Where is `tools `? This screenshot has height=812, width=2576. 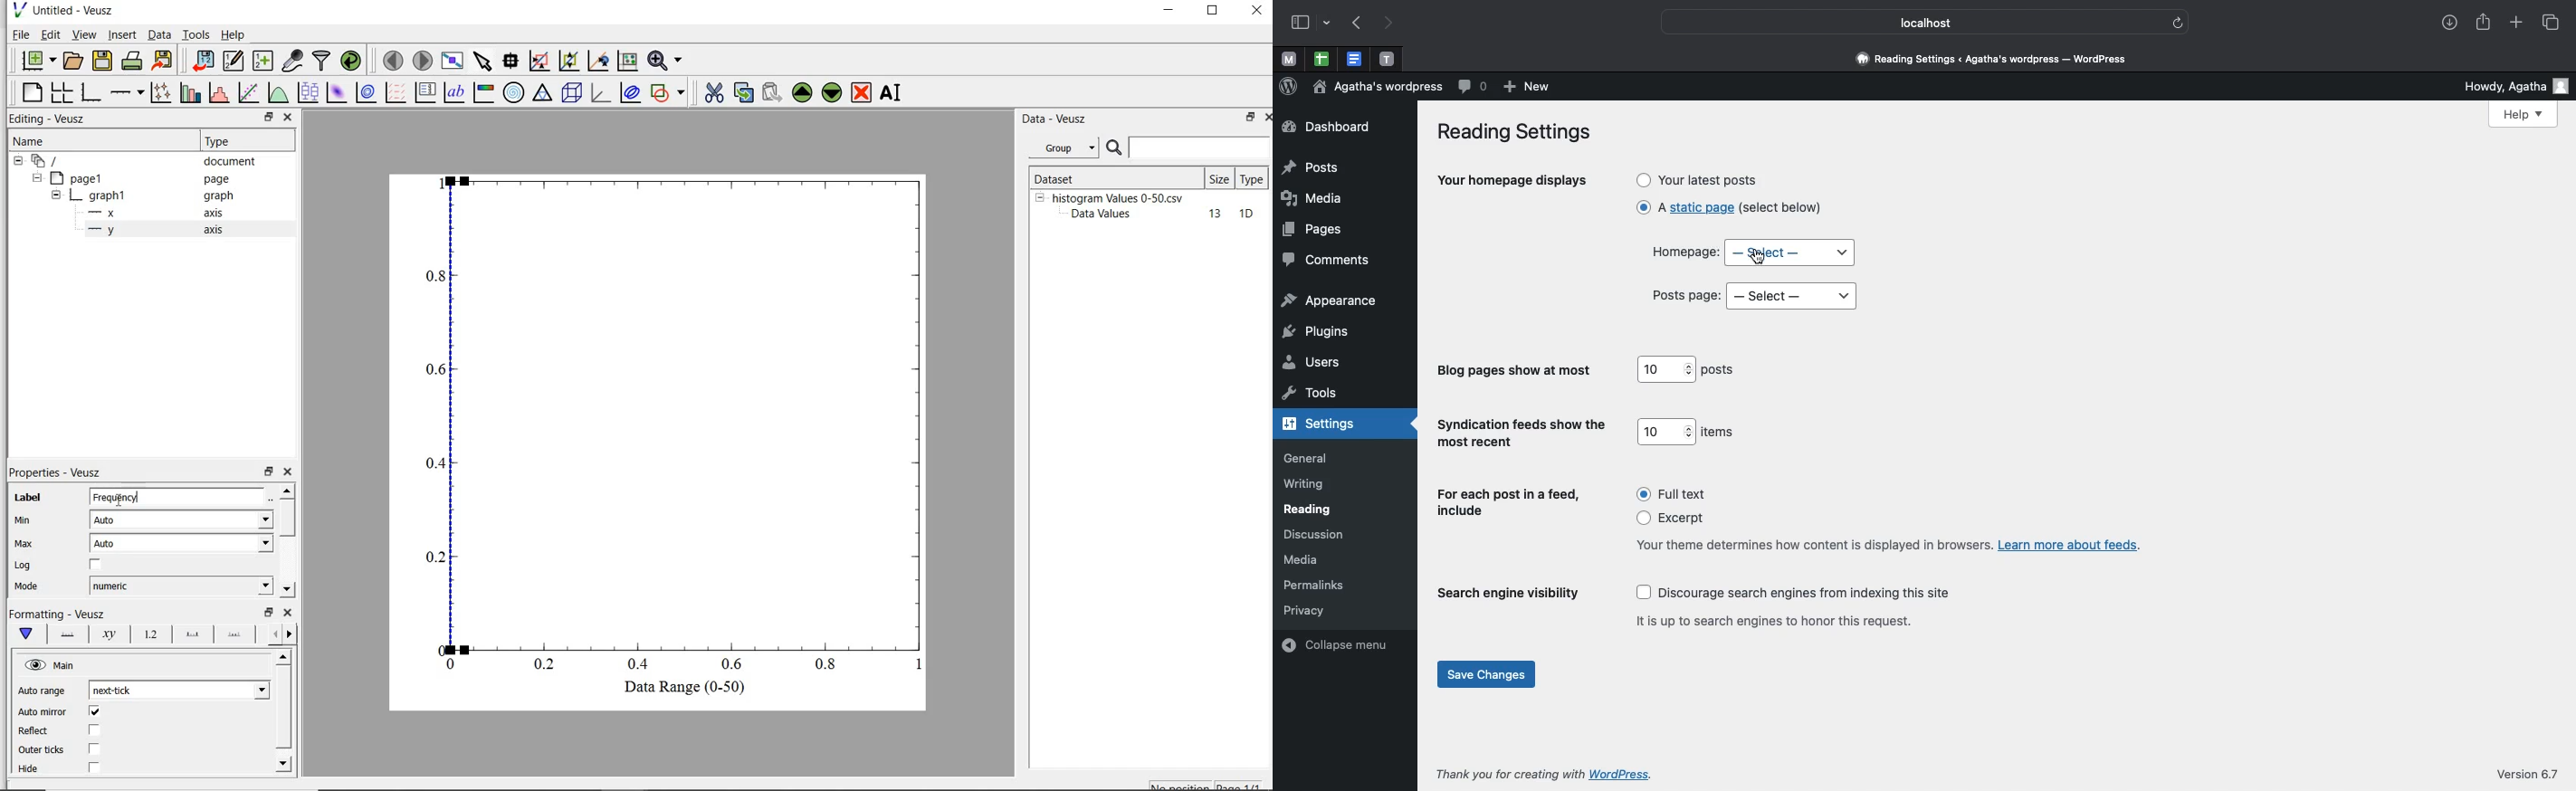 tools  is located at coordinates (197, 34).